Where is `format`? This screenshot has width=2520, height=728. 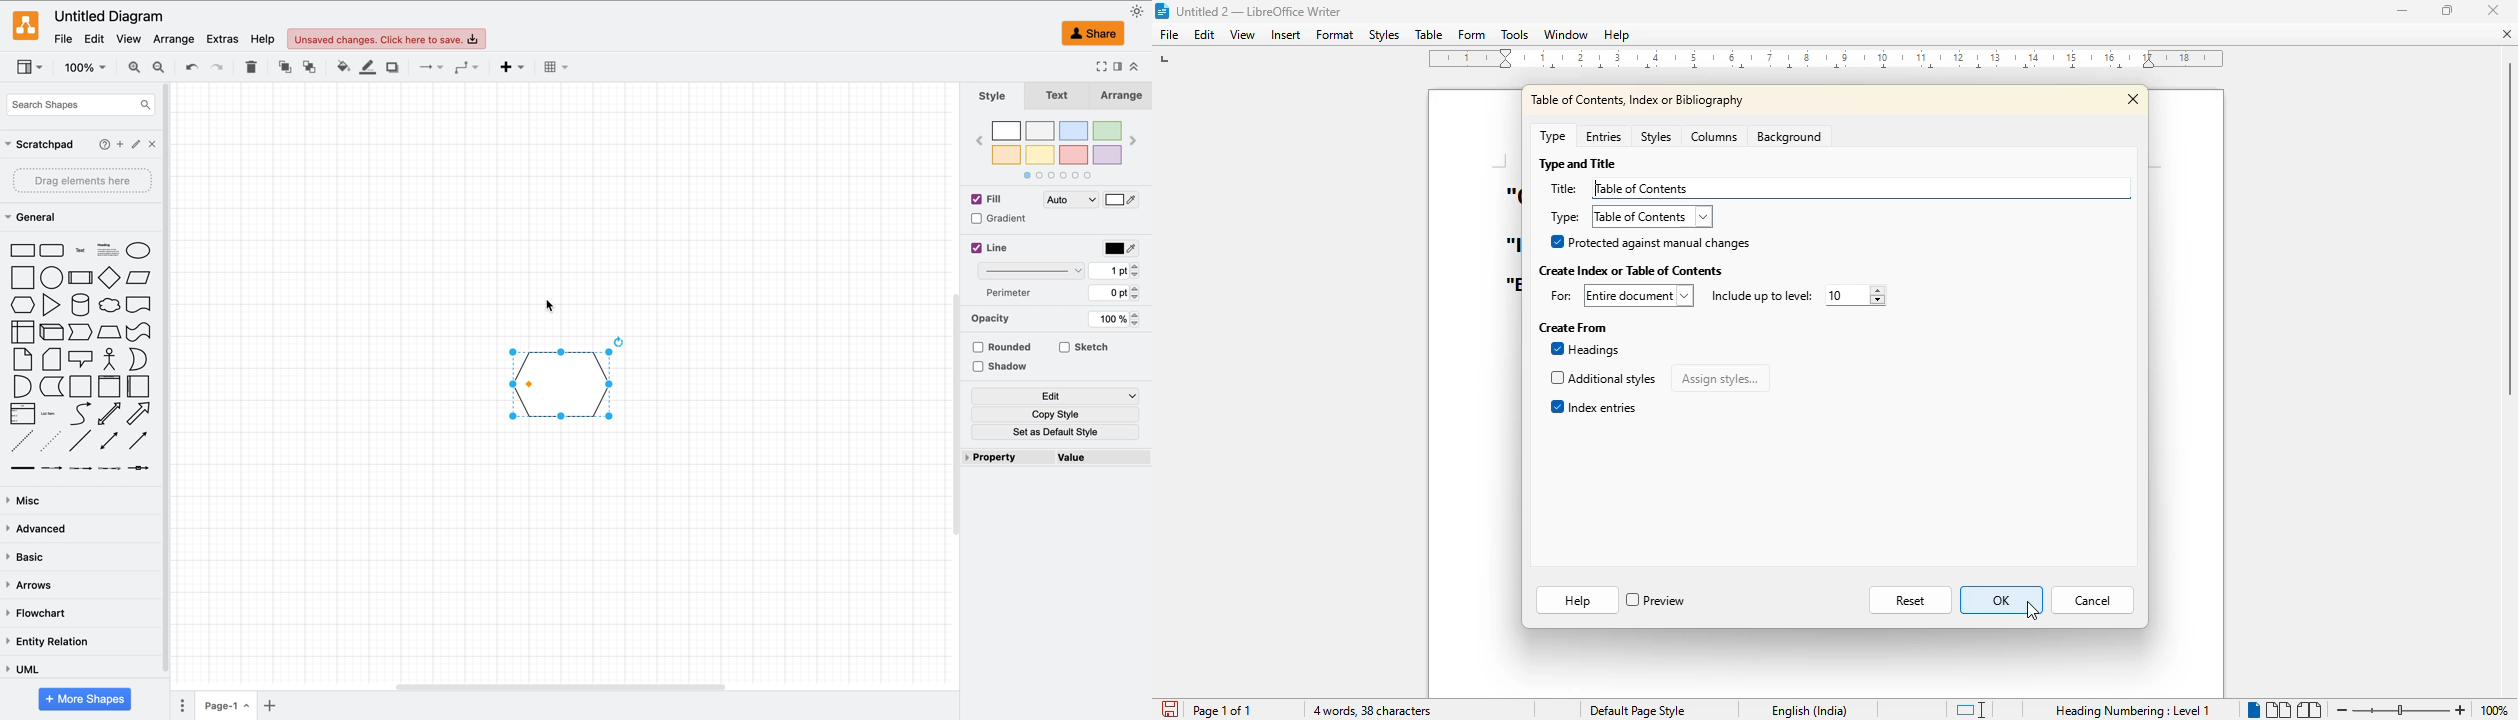 format is located at coordinates (1116, 68).